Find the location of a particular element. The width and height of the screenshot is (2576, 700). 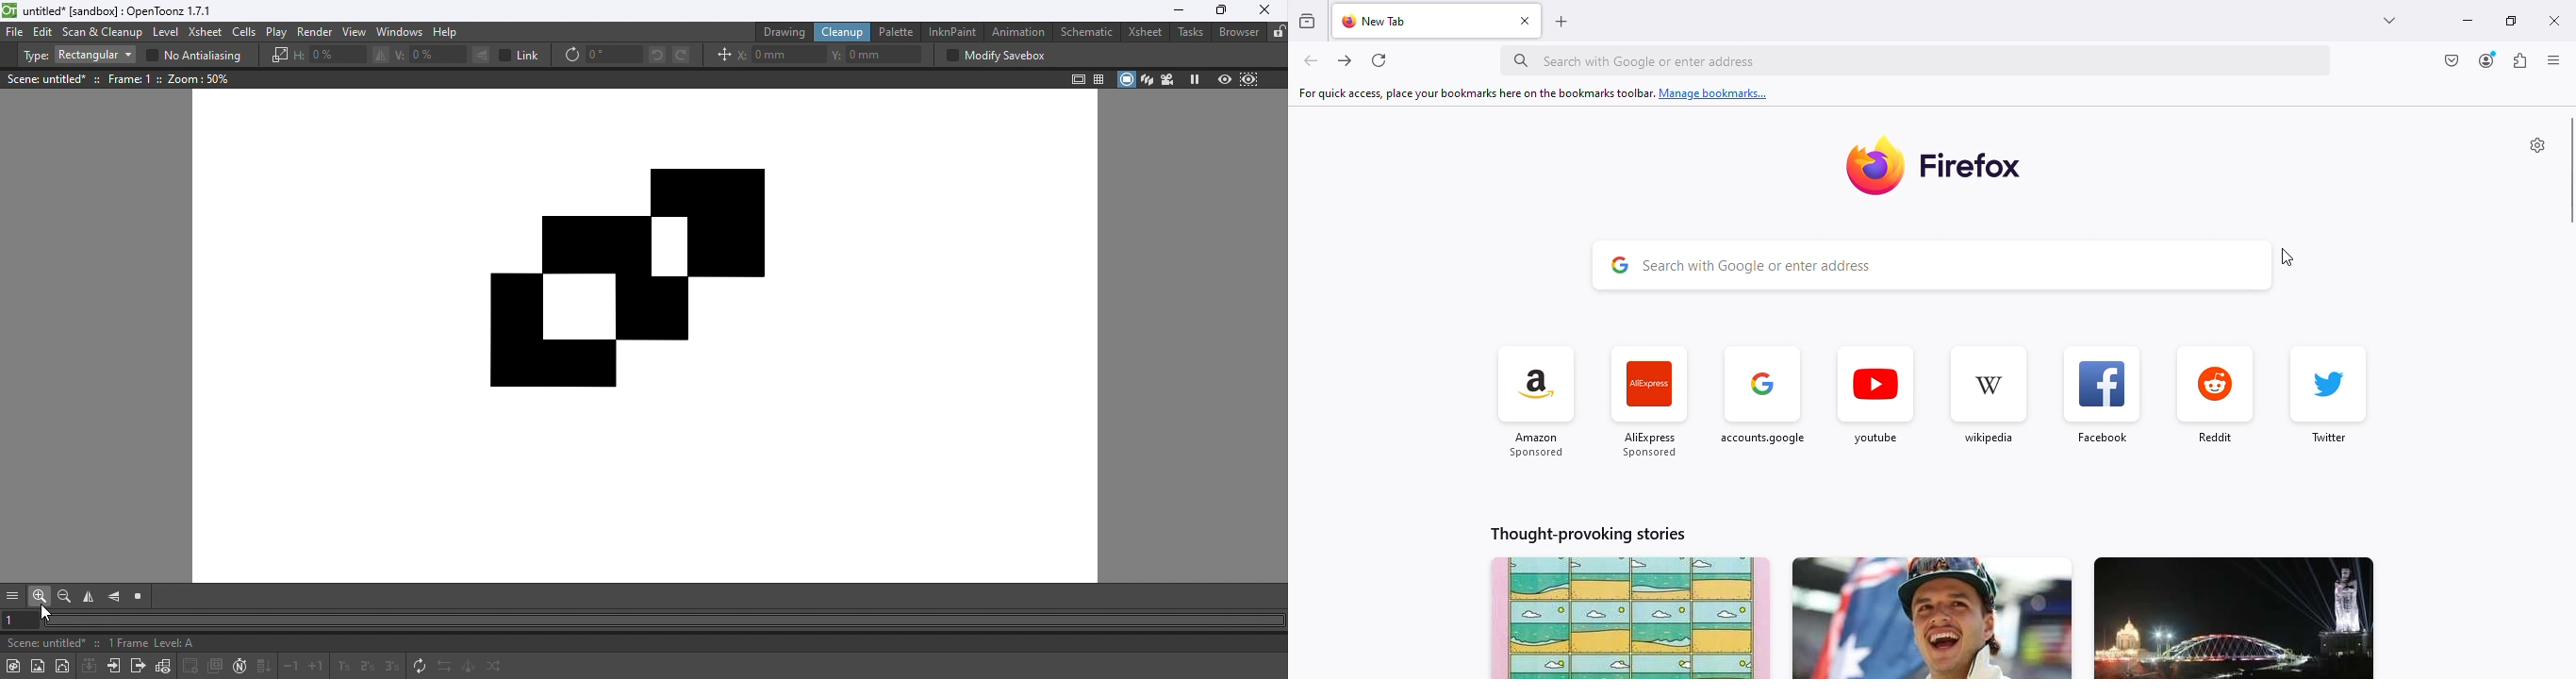

personalise new tab is located at coordinates (2537, 145).